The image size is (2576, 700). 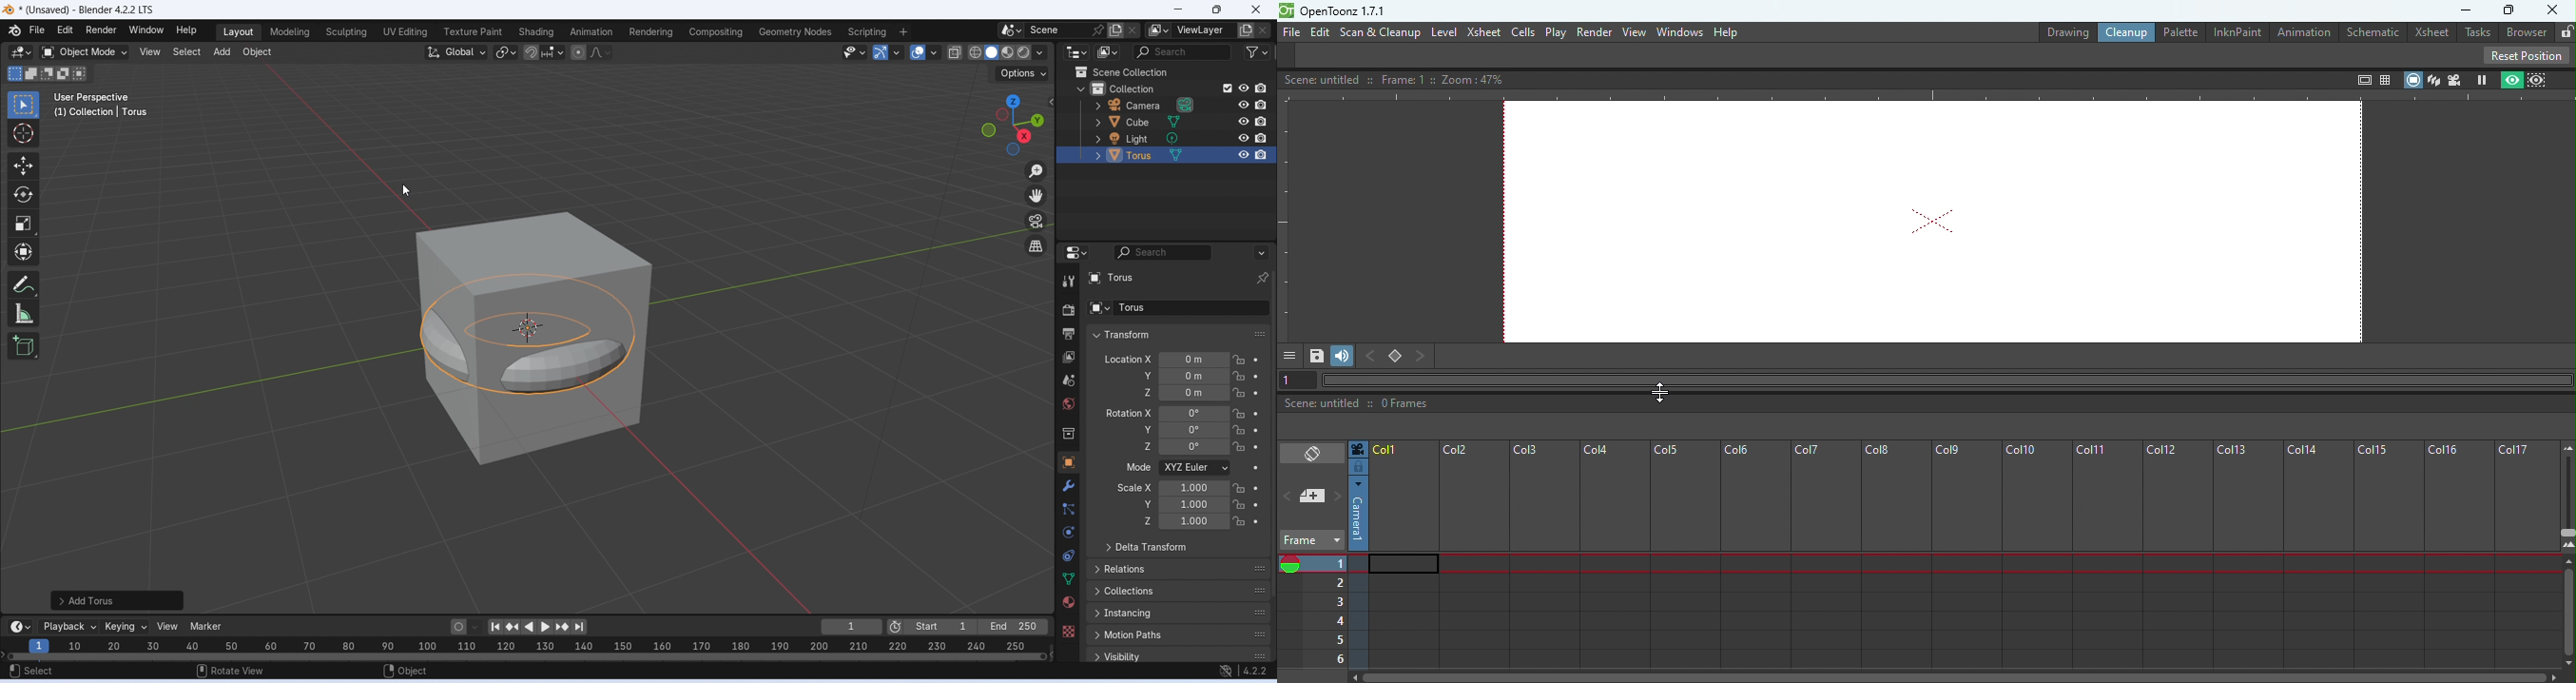 I want to click on Sub-camera view, so click(x=2540, y=78).